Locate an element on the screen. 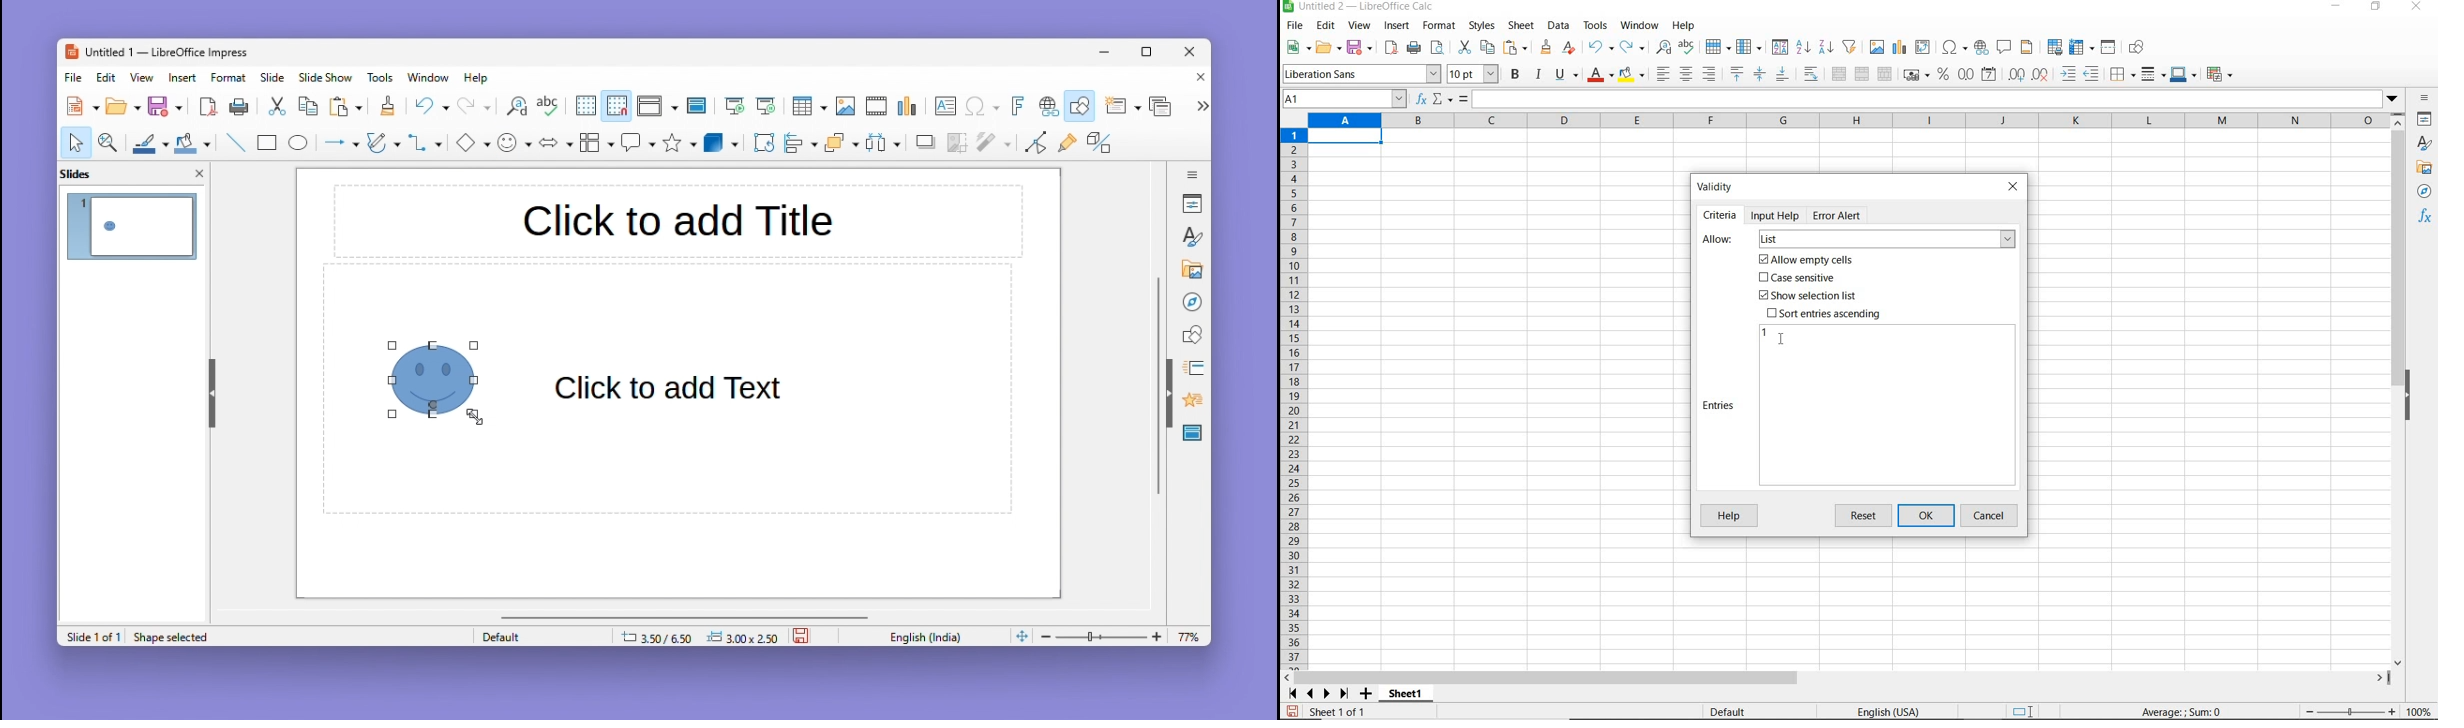 The image size is (2464, 728). Hyperlink is located at coordinates (1046, 108).